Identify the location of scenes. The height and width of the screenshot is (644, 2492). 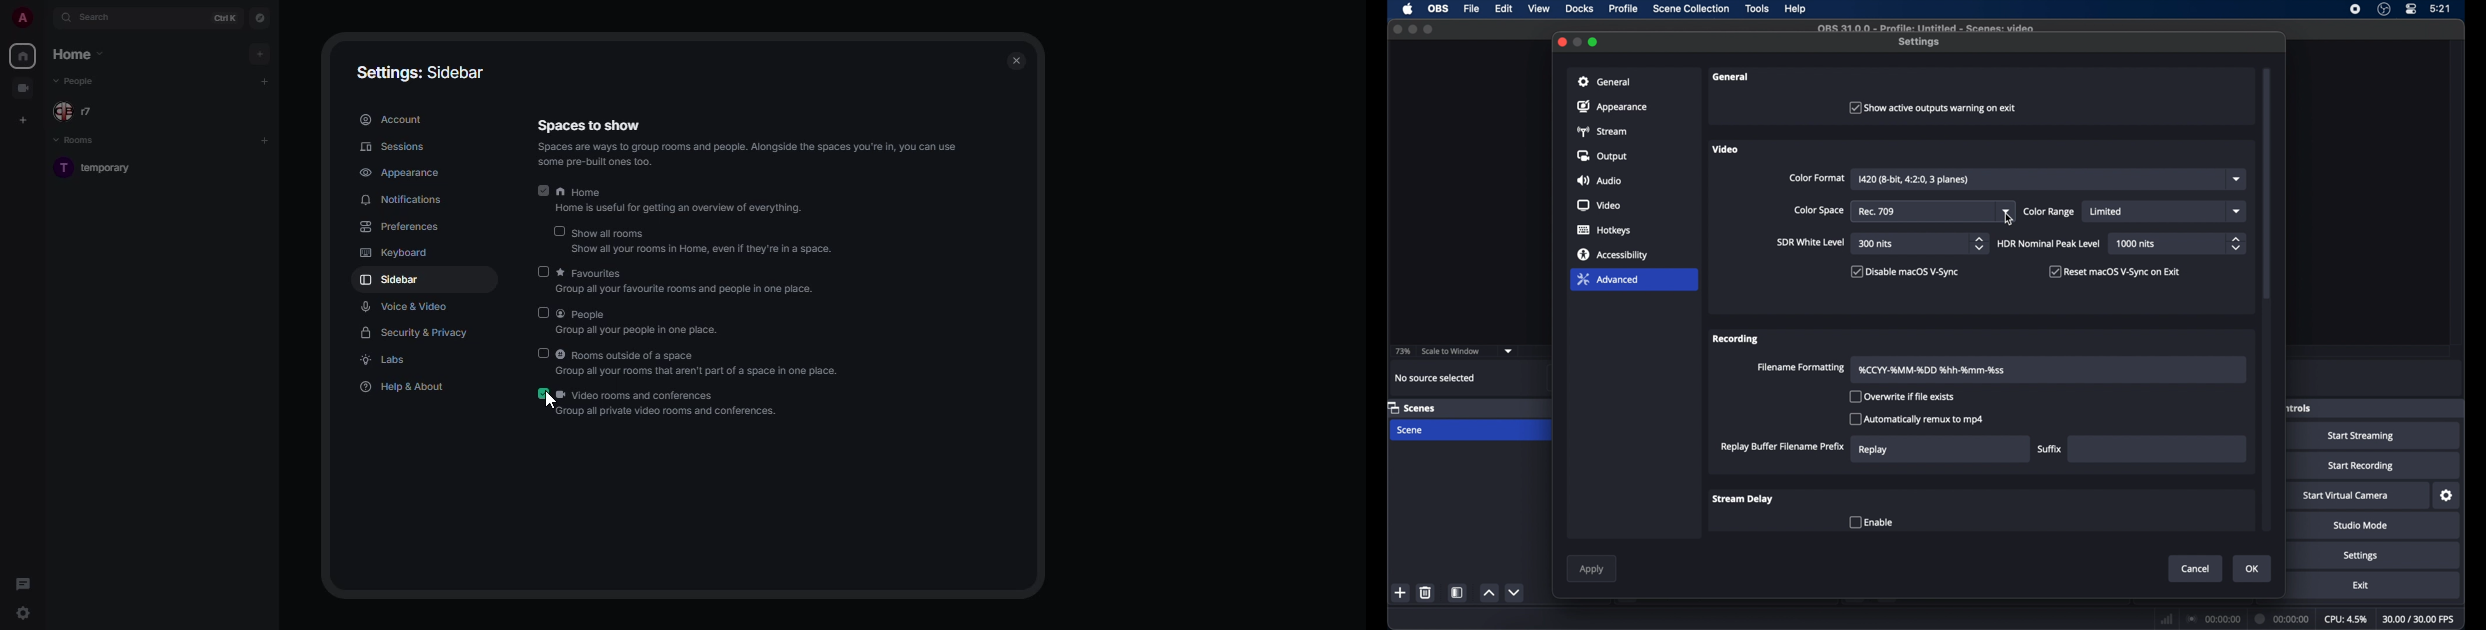
(1413, 408).